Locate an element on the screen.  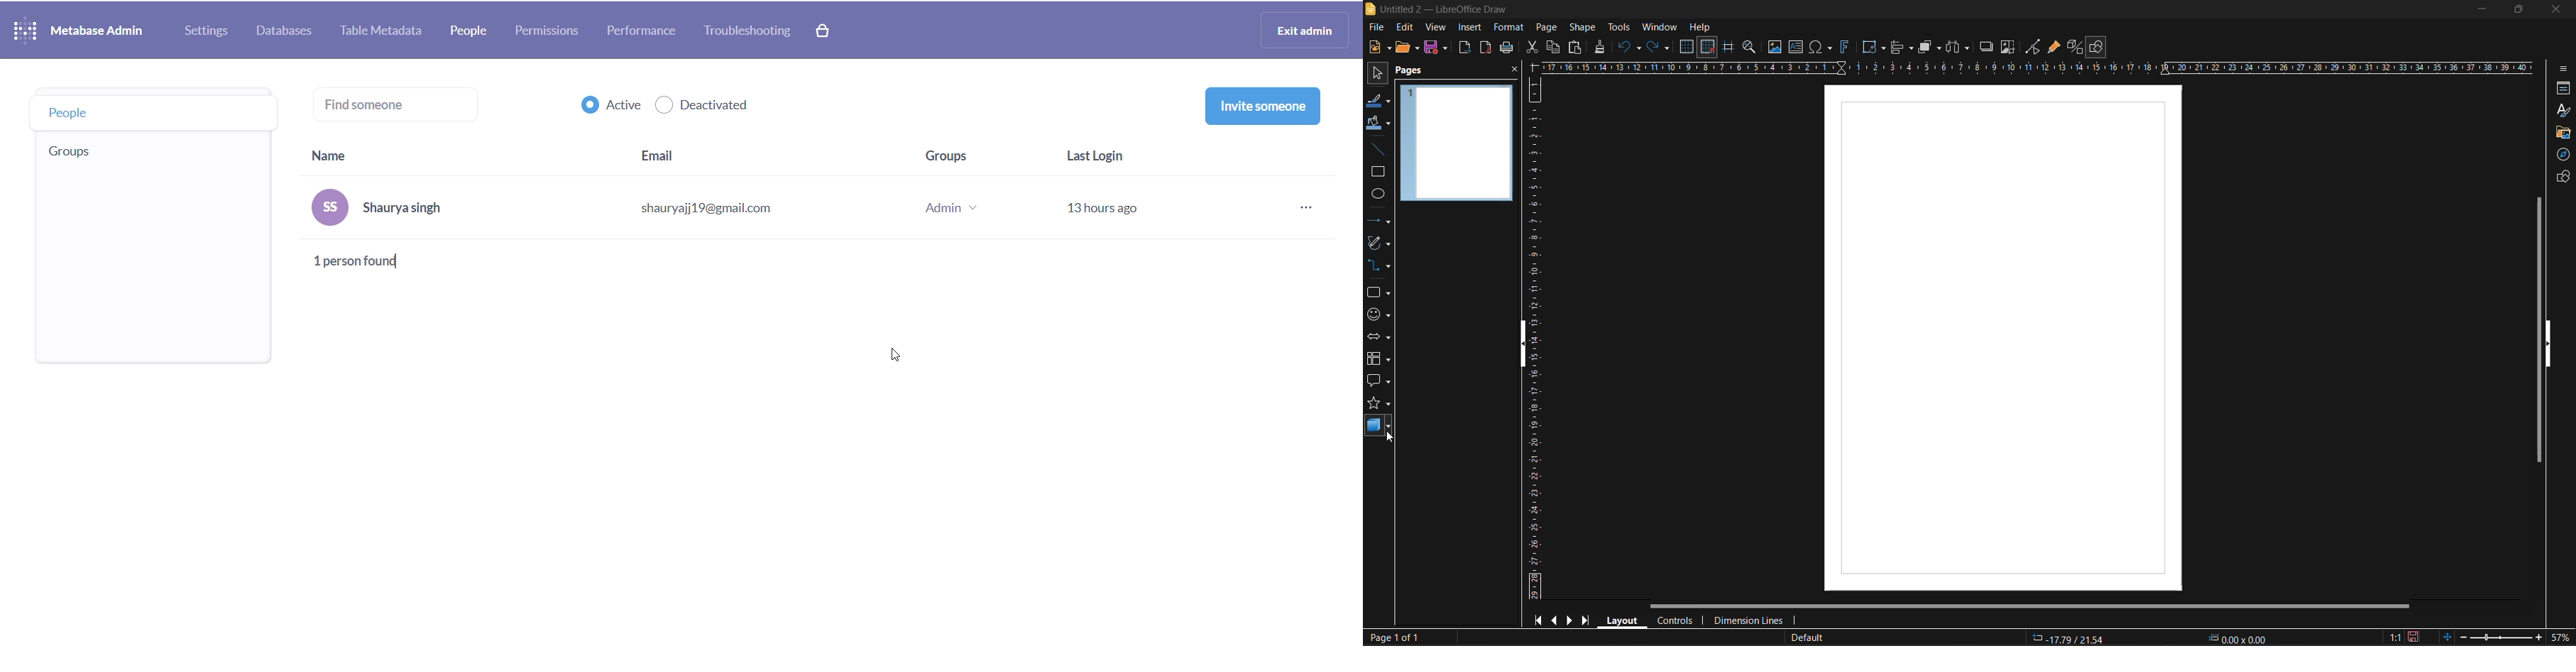
fit to window is located at coordinates (2450, 637).